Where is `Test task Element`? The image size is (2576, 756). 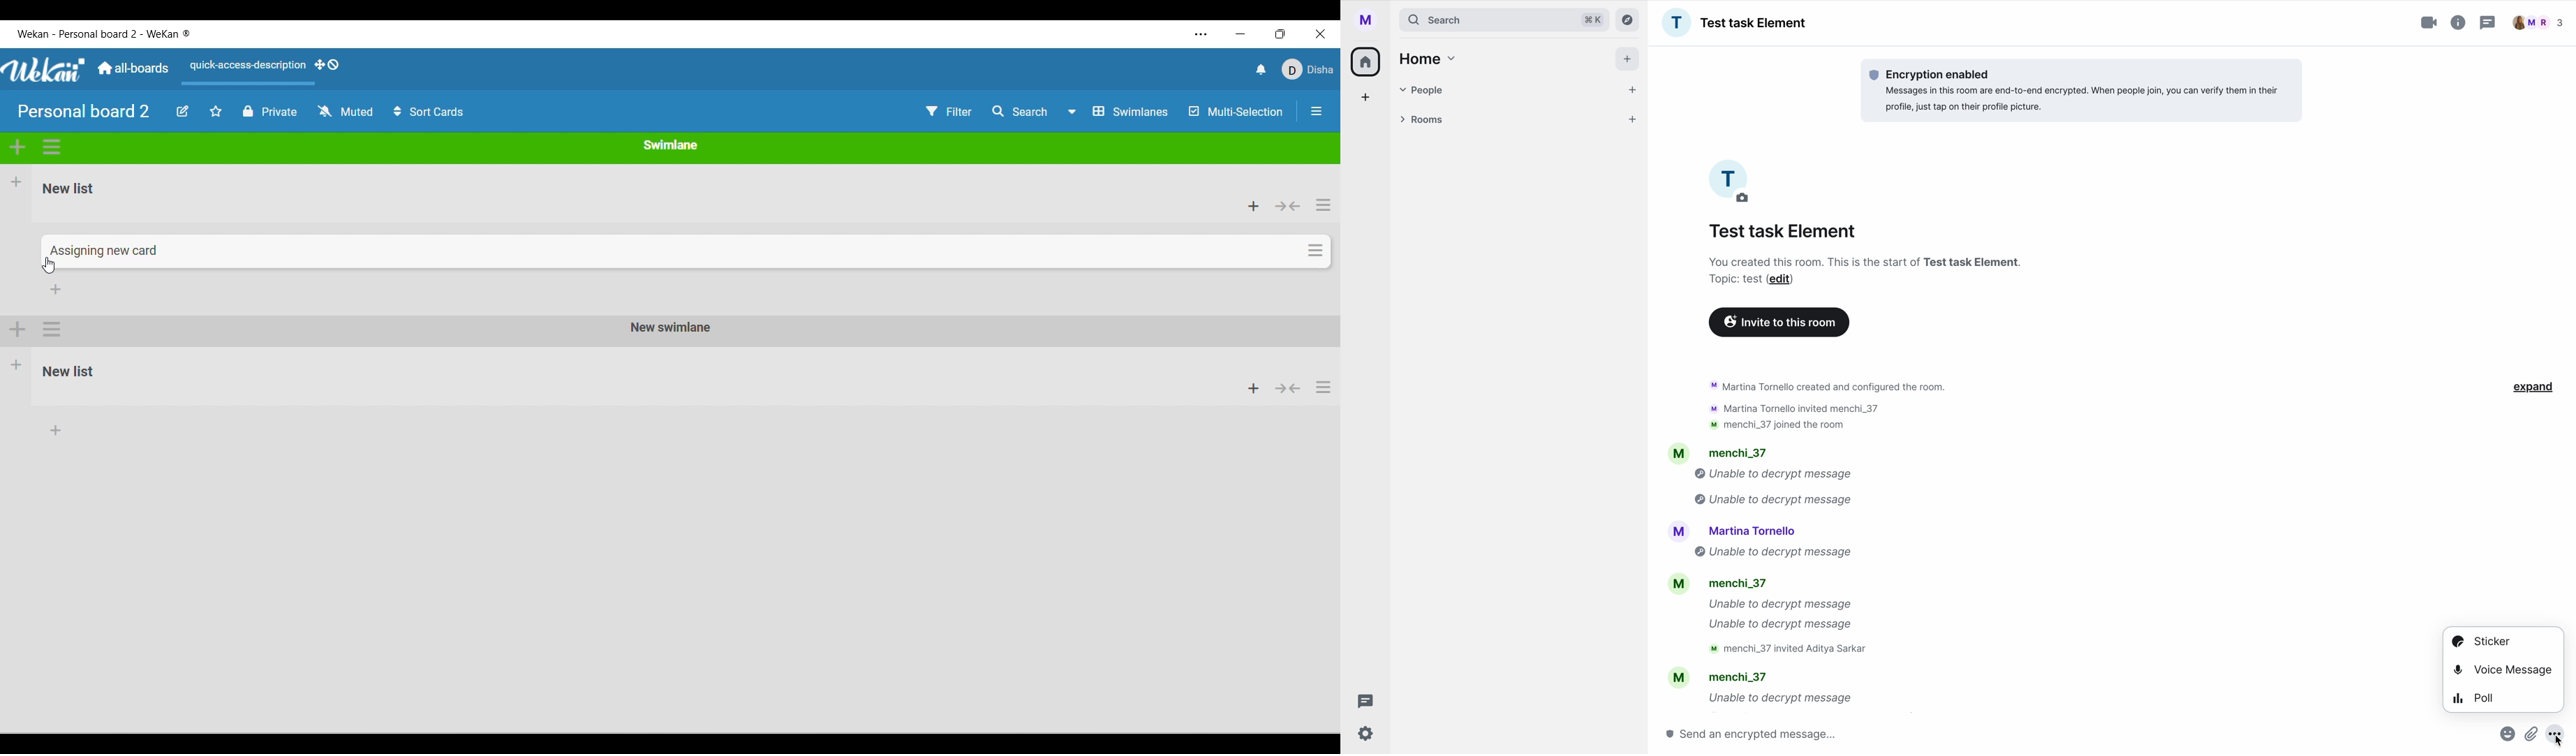
Test task Element is located at coordinates (1784, 231).